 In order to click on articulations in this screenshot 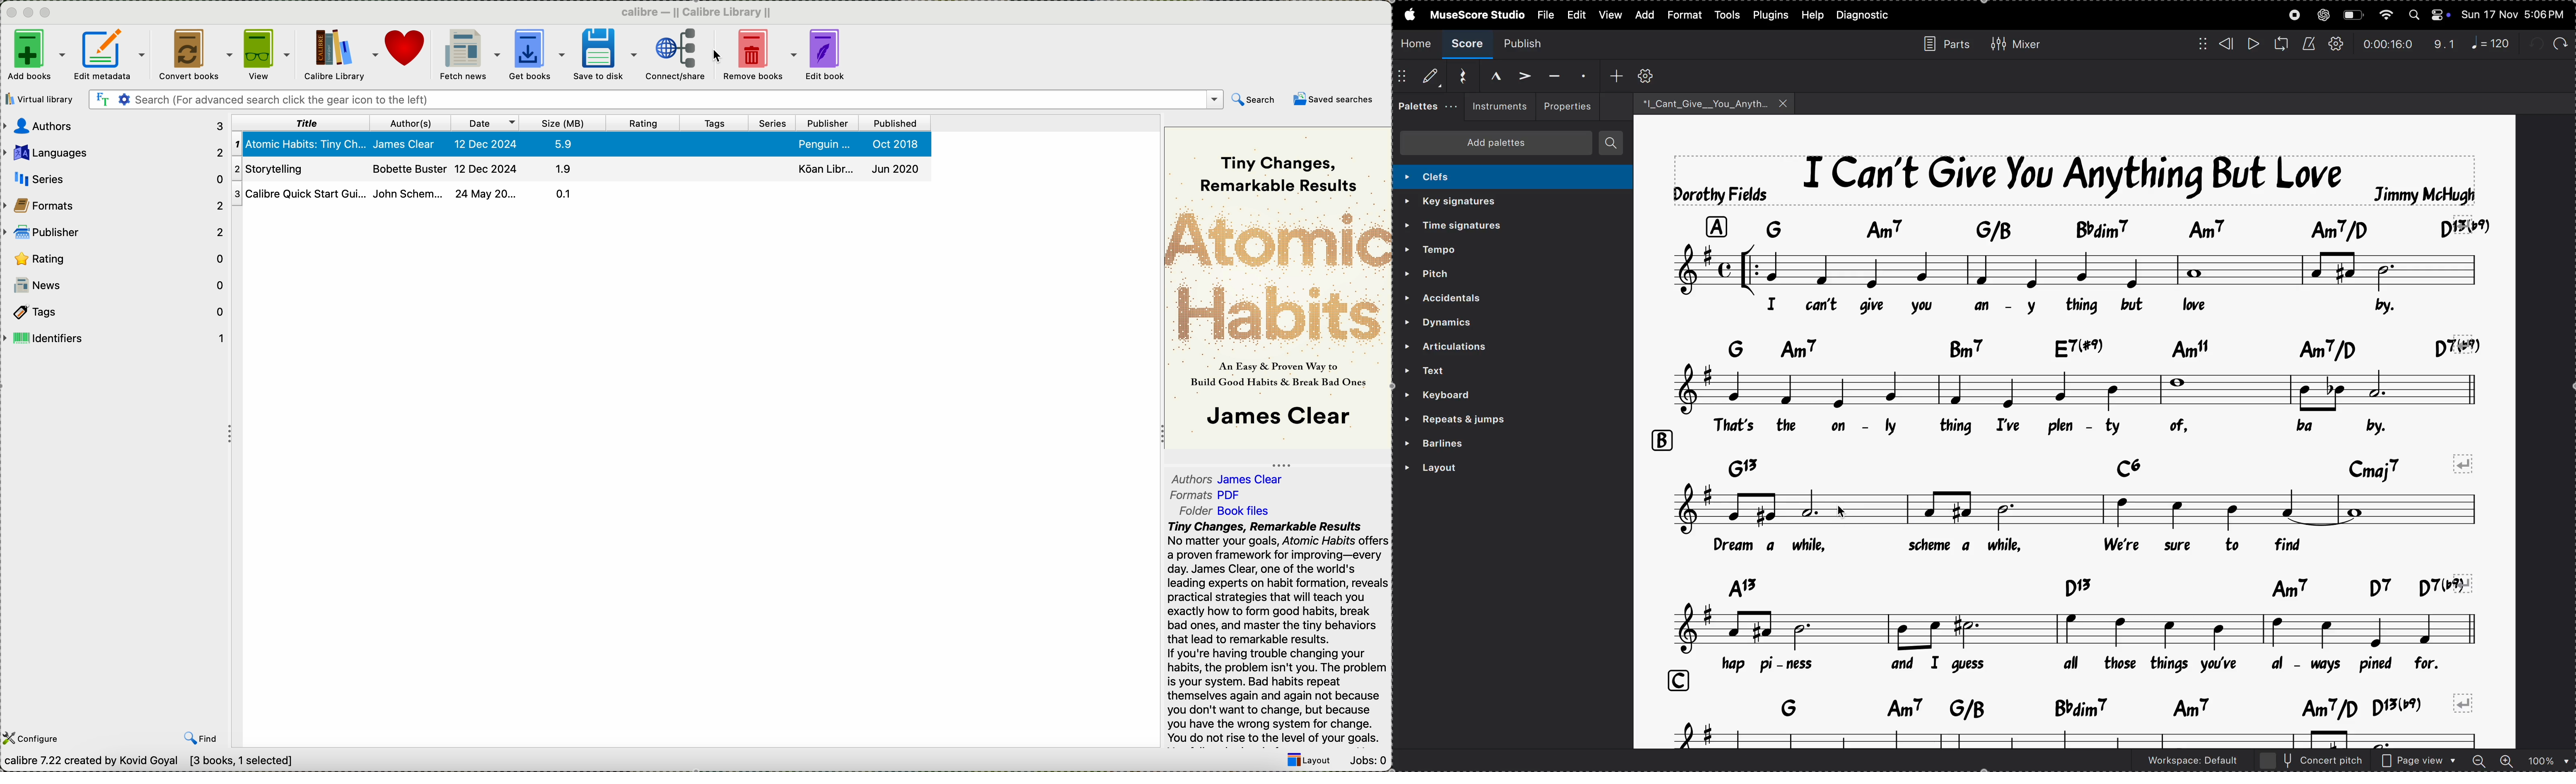, I will do `click(1497, 348)`.